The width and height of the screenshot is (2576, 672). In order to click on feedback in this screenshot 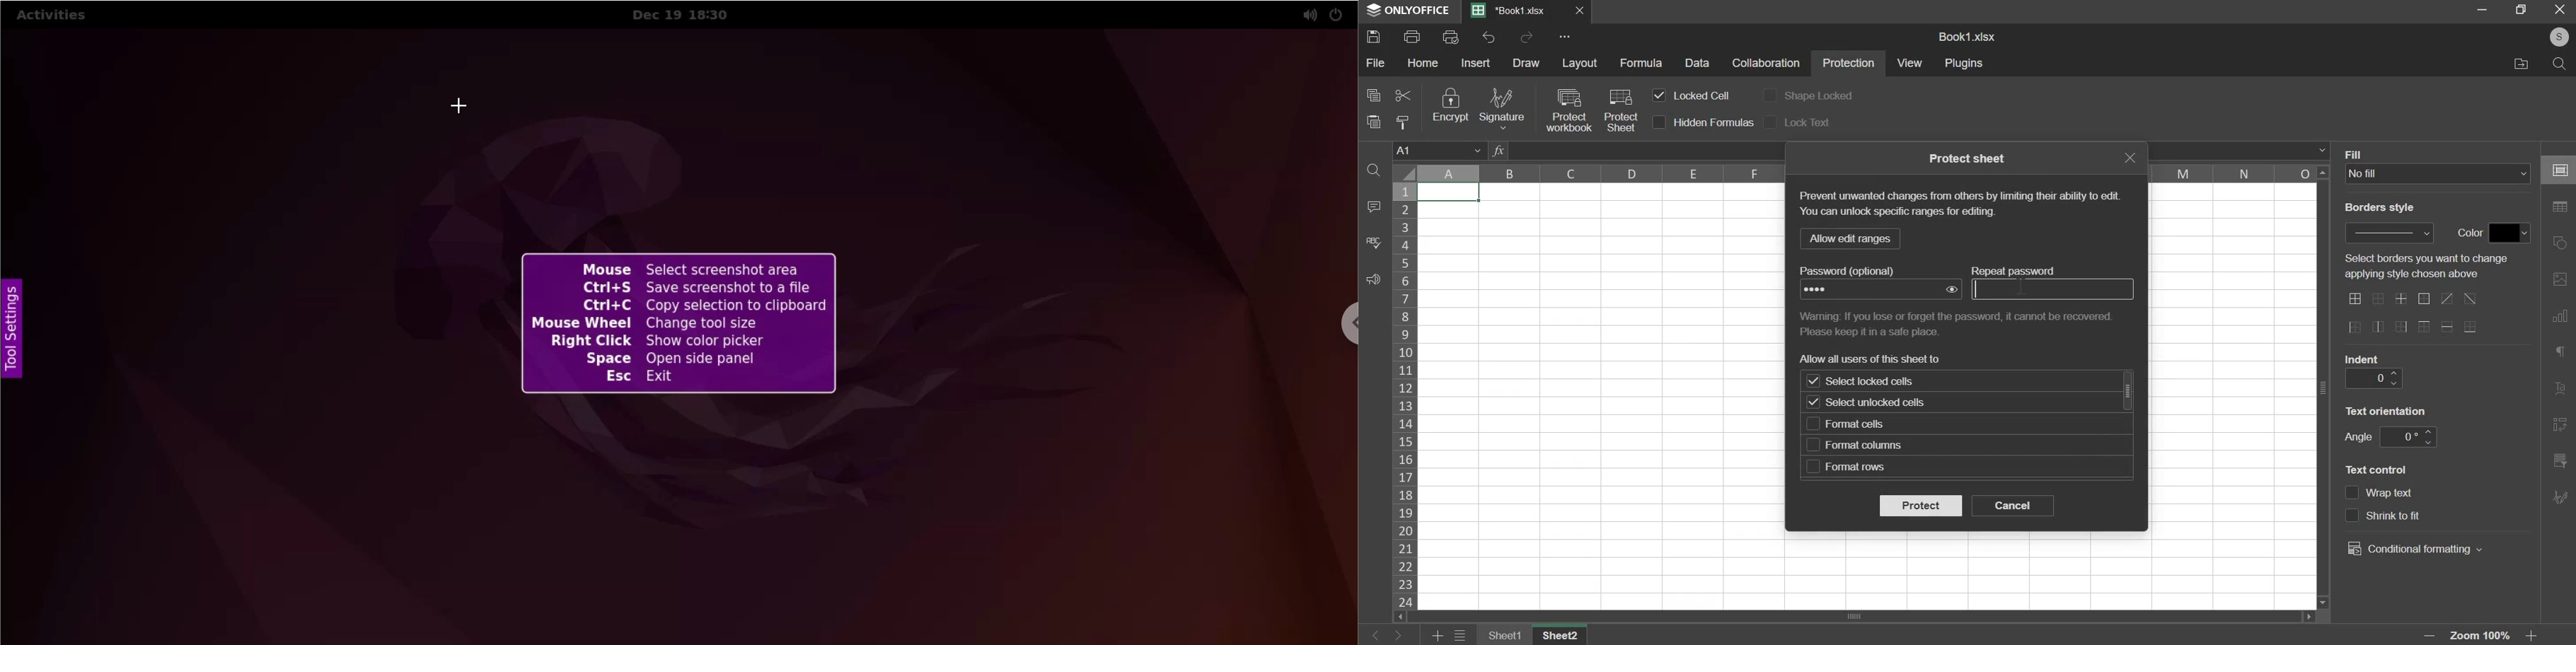, I will do `click(1372, 280)`.